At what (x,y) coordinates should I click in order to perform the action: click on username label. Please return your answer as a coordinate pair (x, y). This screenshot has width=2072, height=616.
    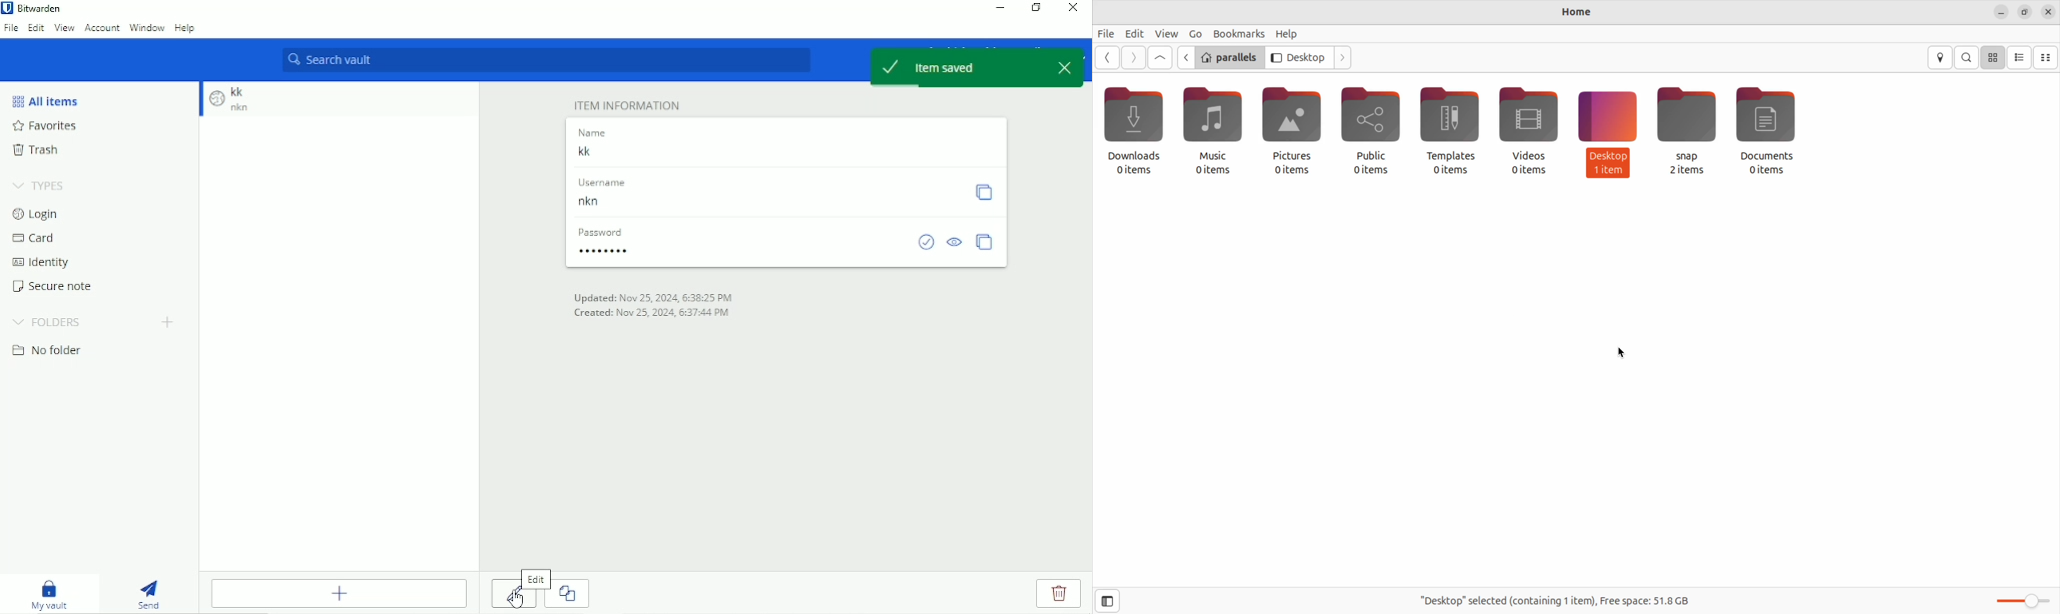
    Looking at the image, I should click on (608, 183).